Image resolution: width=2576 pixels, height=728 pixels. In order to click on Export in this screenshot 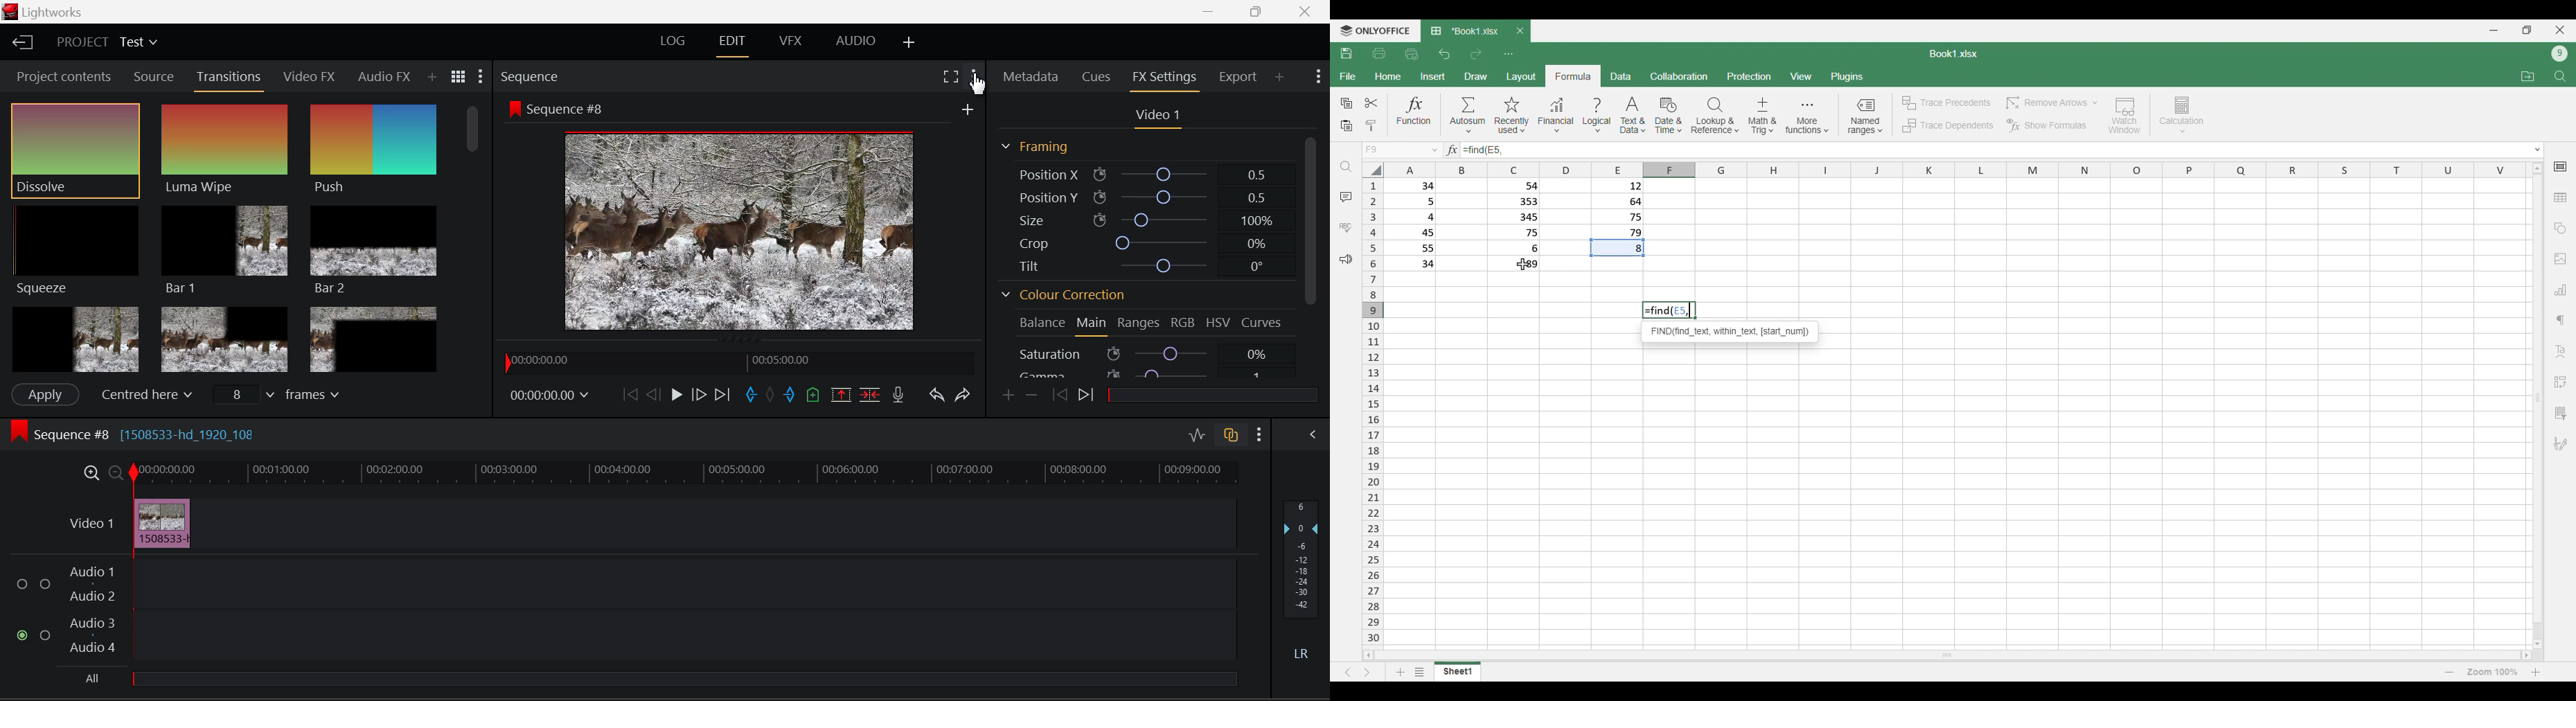, I will do `click(1236, 77)`.